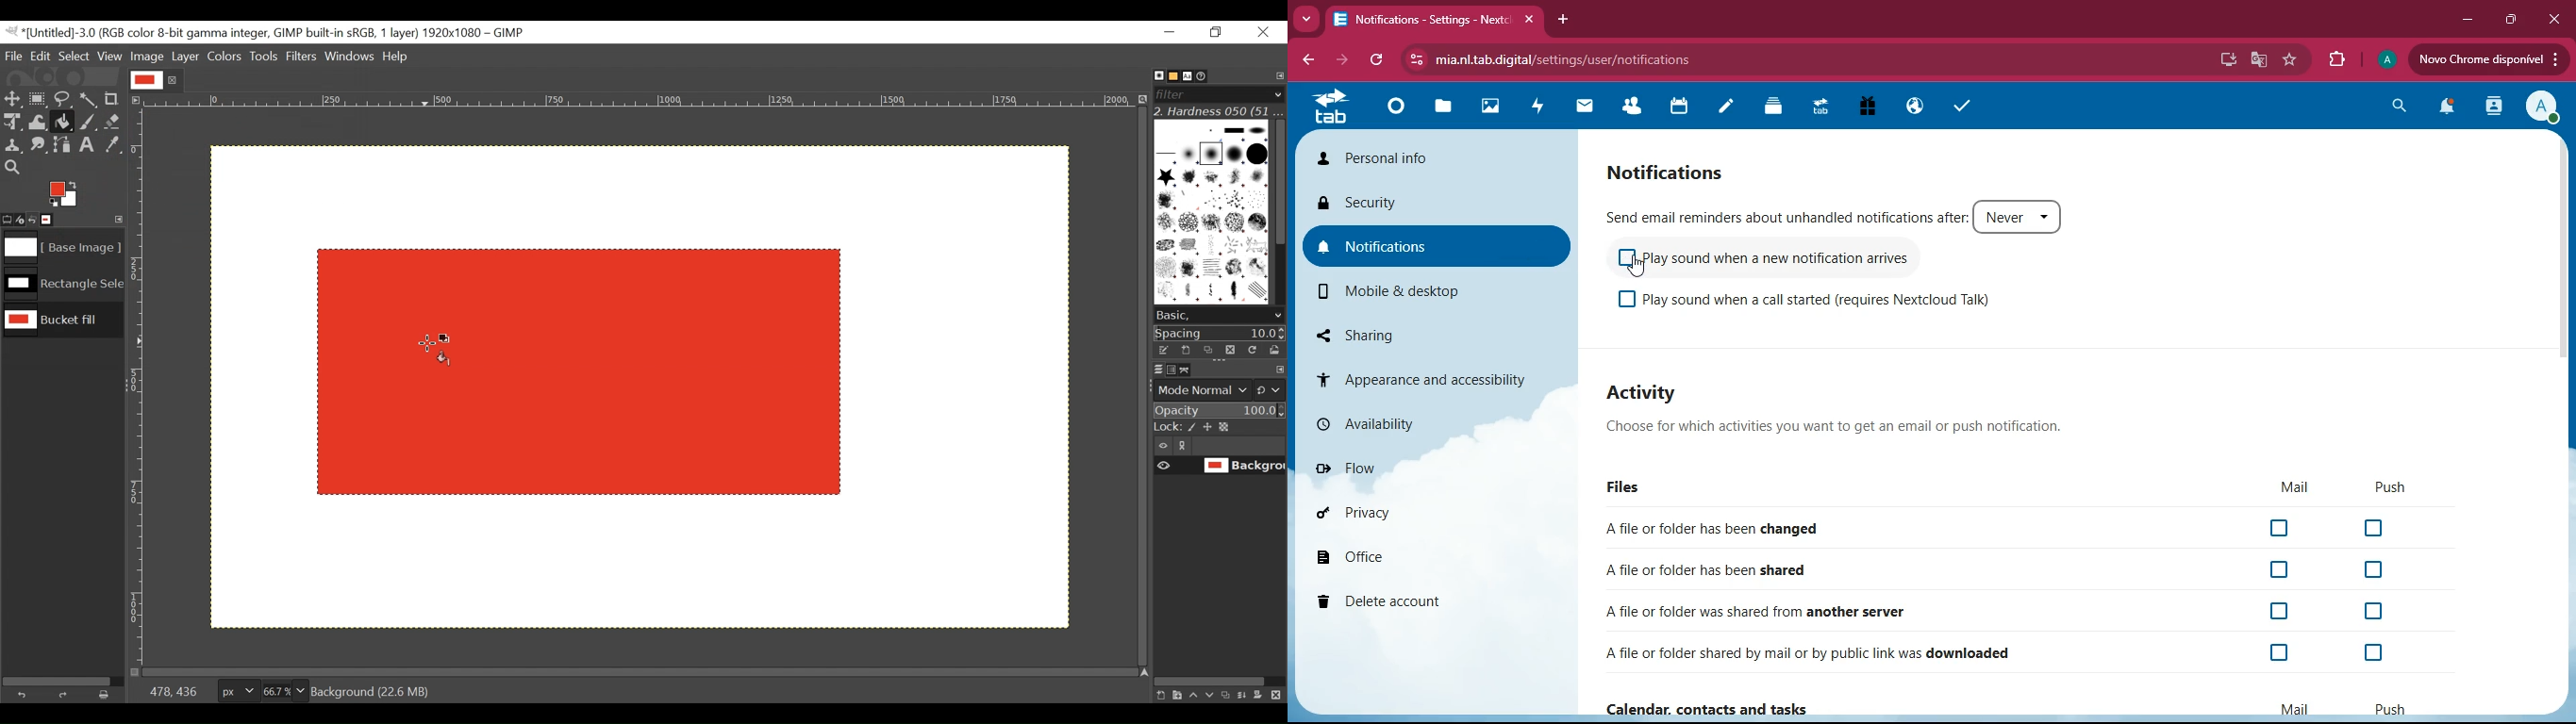 The width and height of the screenshot is (2576, 728). I want to click on images, so click(1496, 107).